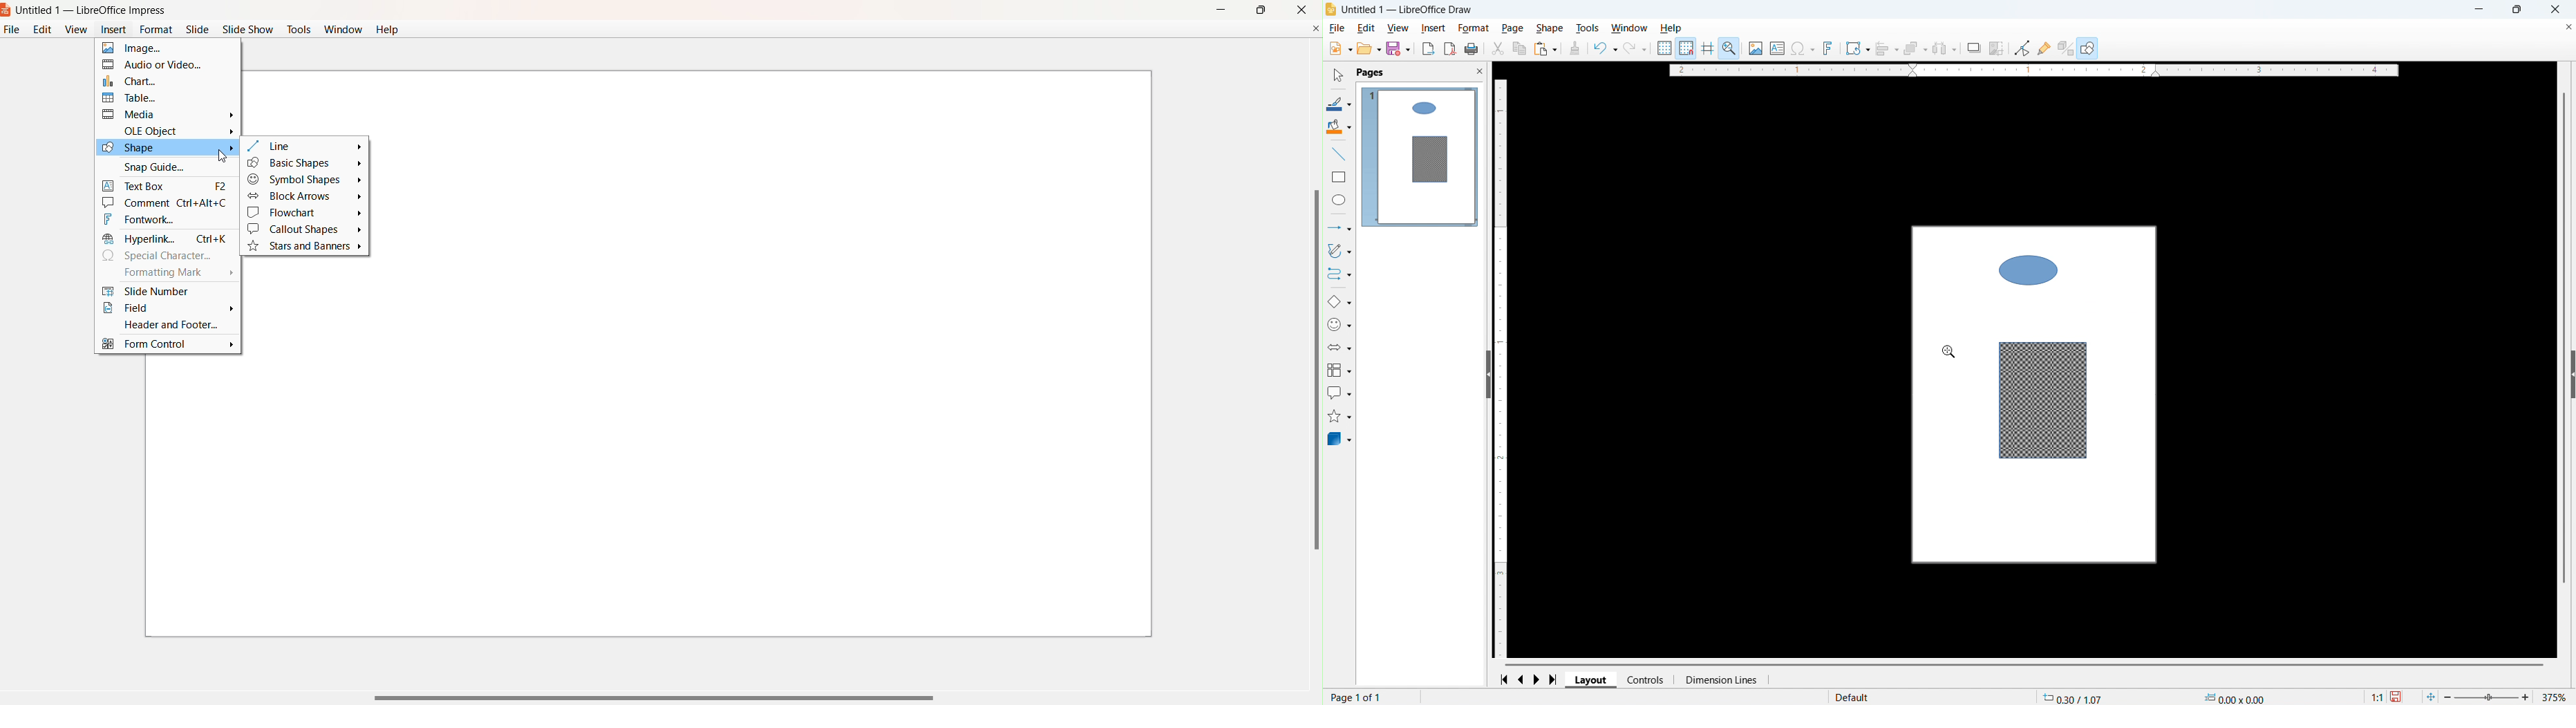 Image resolution: width=2576 pixels, height=728 pixels. I want to click on Block Arrows, so click(304, 196).